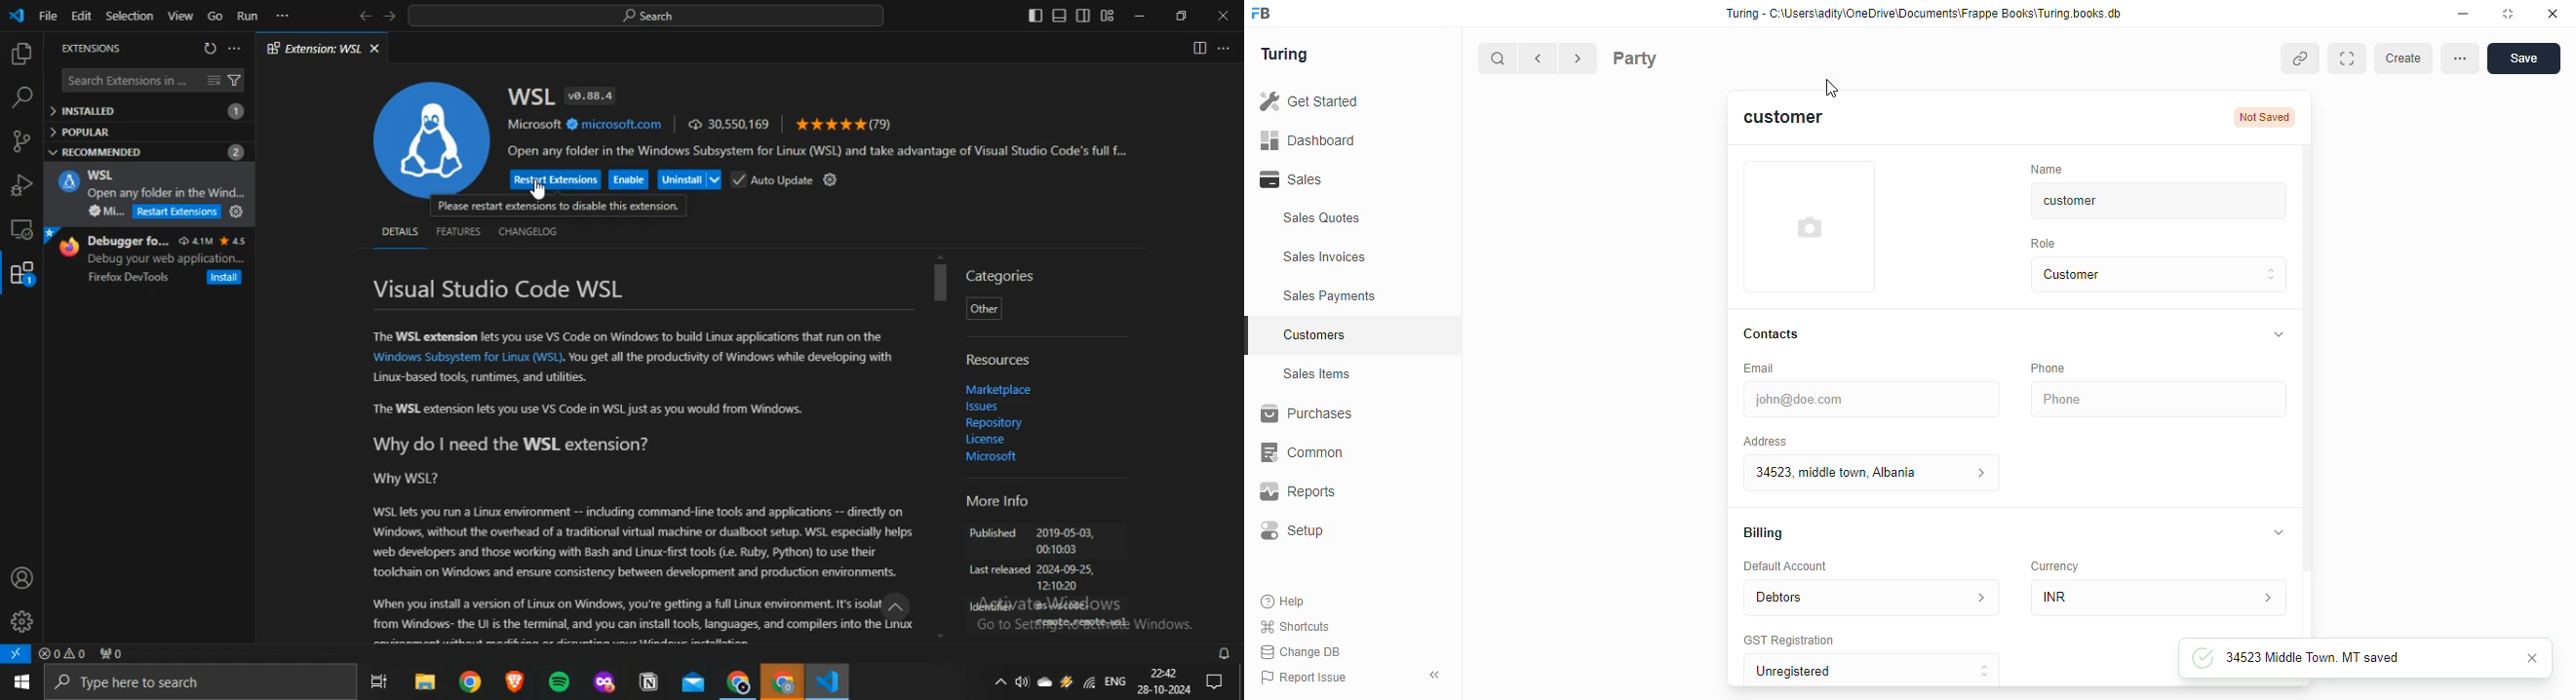  I want to click on Email, so click(1761, 368).